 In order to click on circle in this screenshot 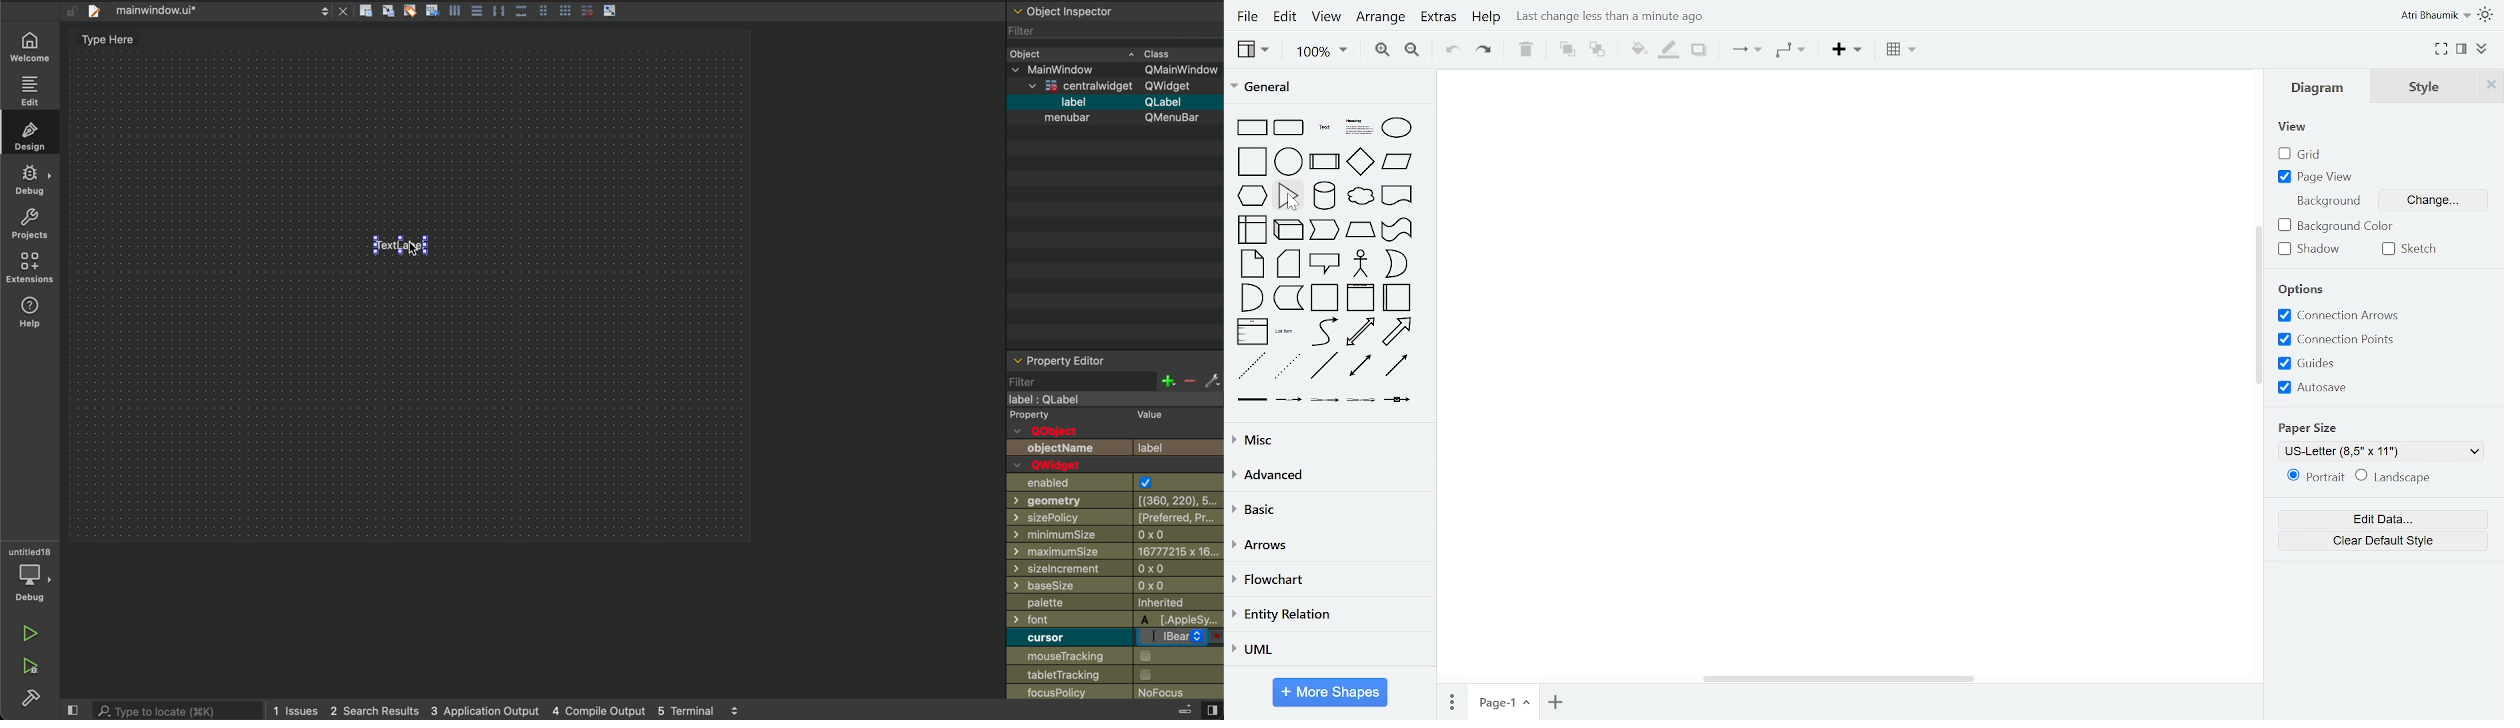, I will do `click(1289, 161)`.